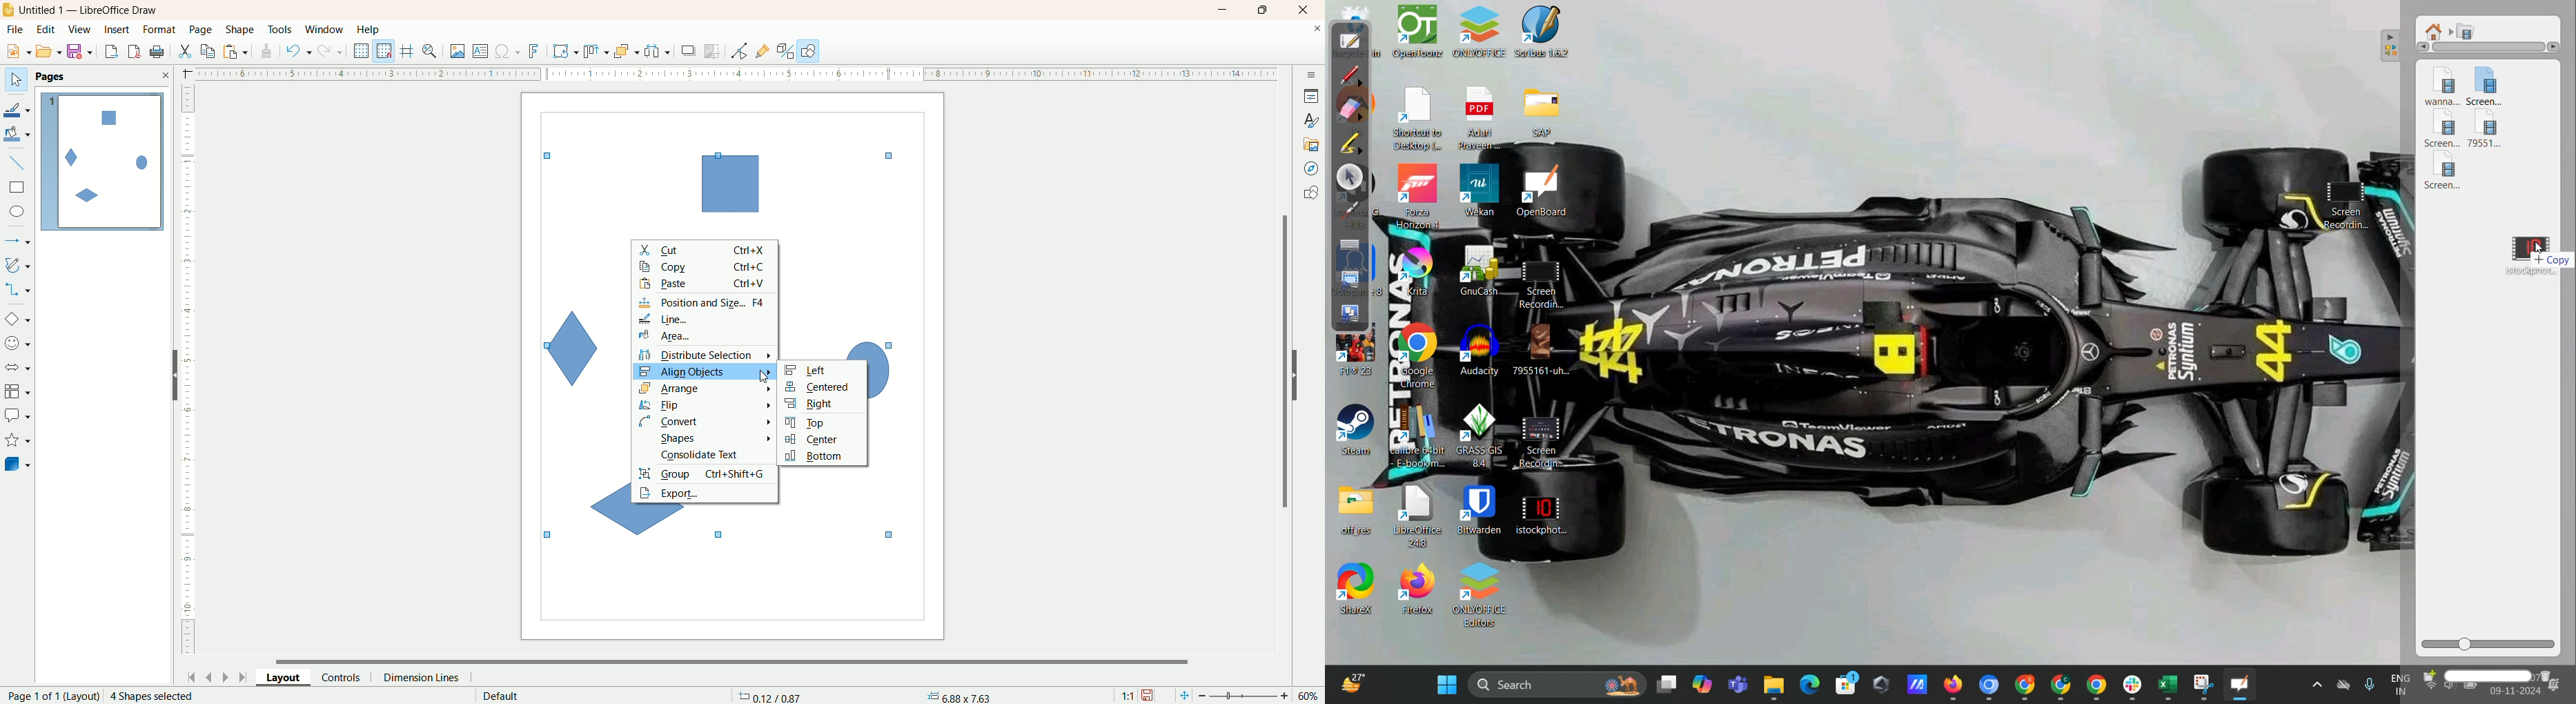  I want to click on group, so click(705, 473).